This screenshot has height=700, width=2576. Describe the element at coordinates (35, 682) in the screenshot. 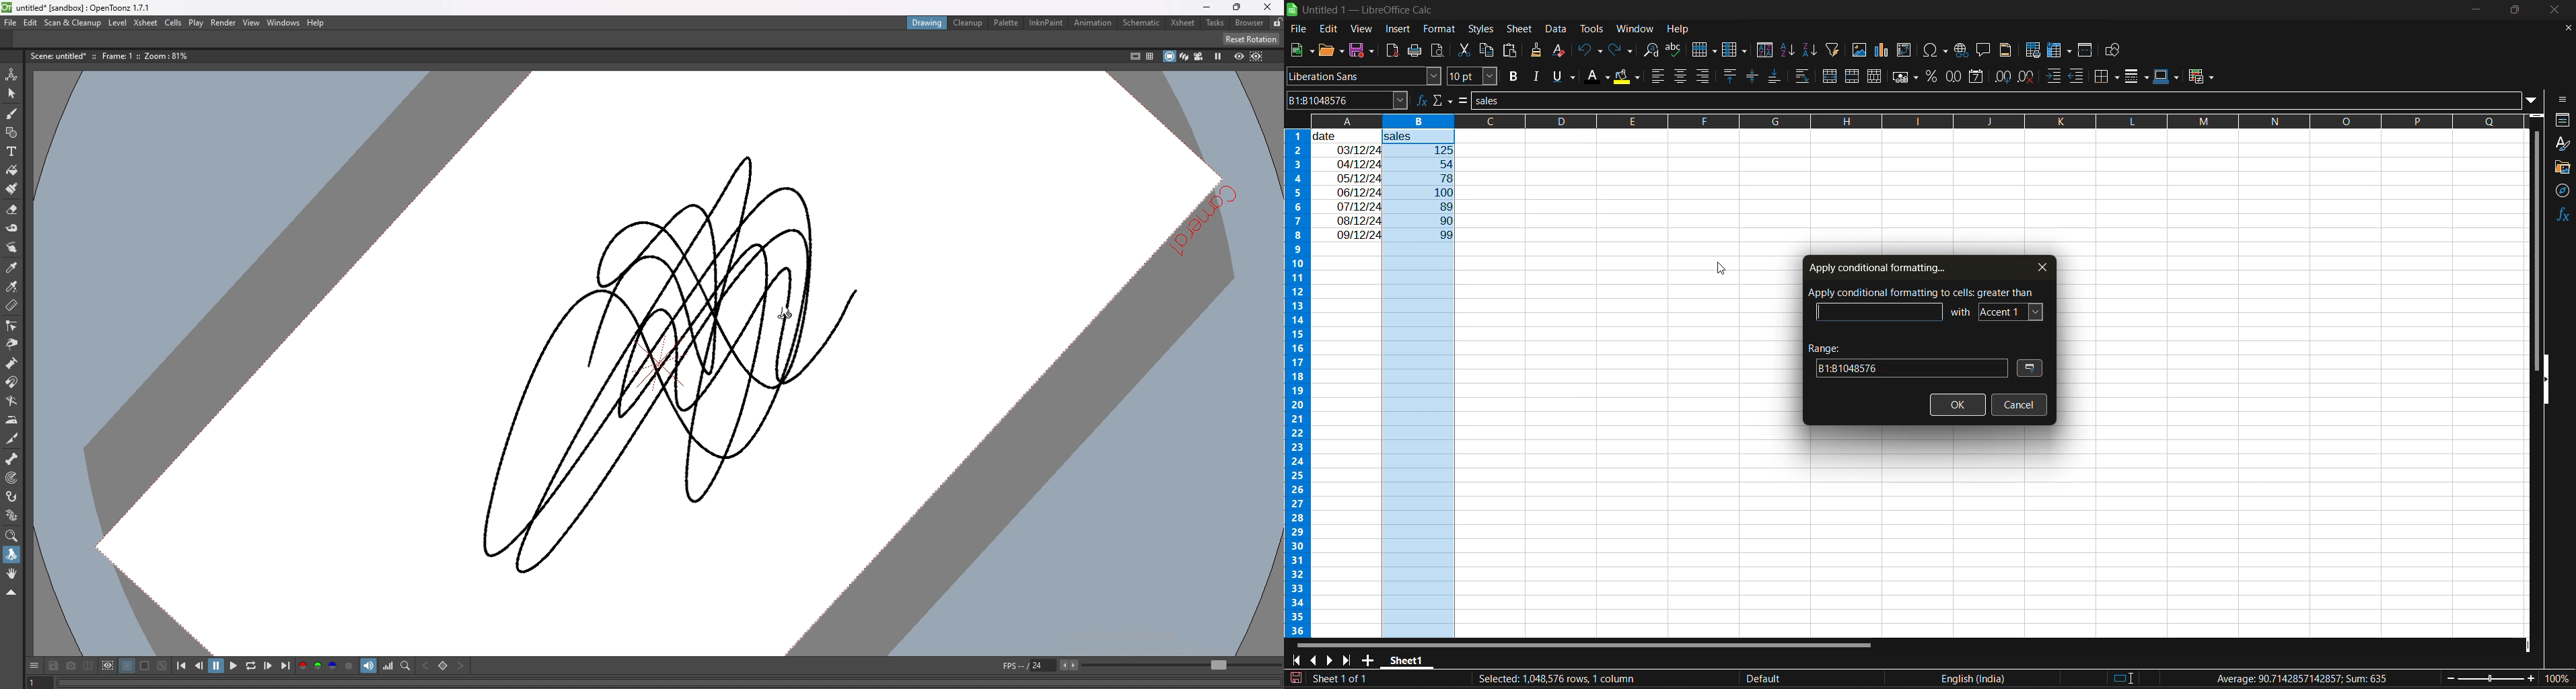

I see `1` at that location.